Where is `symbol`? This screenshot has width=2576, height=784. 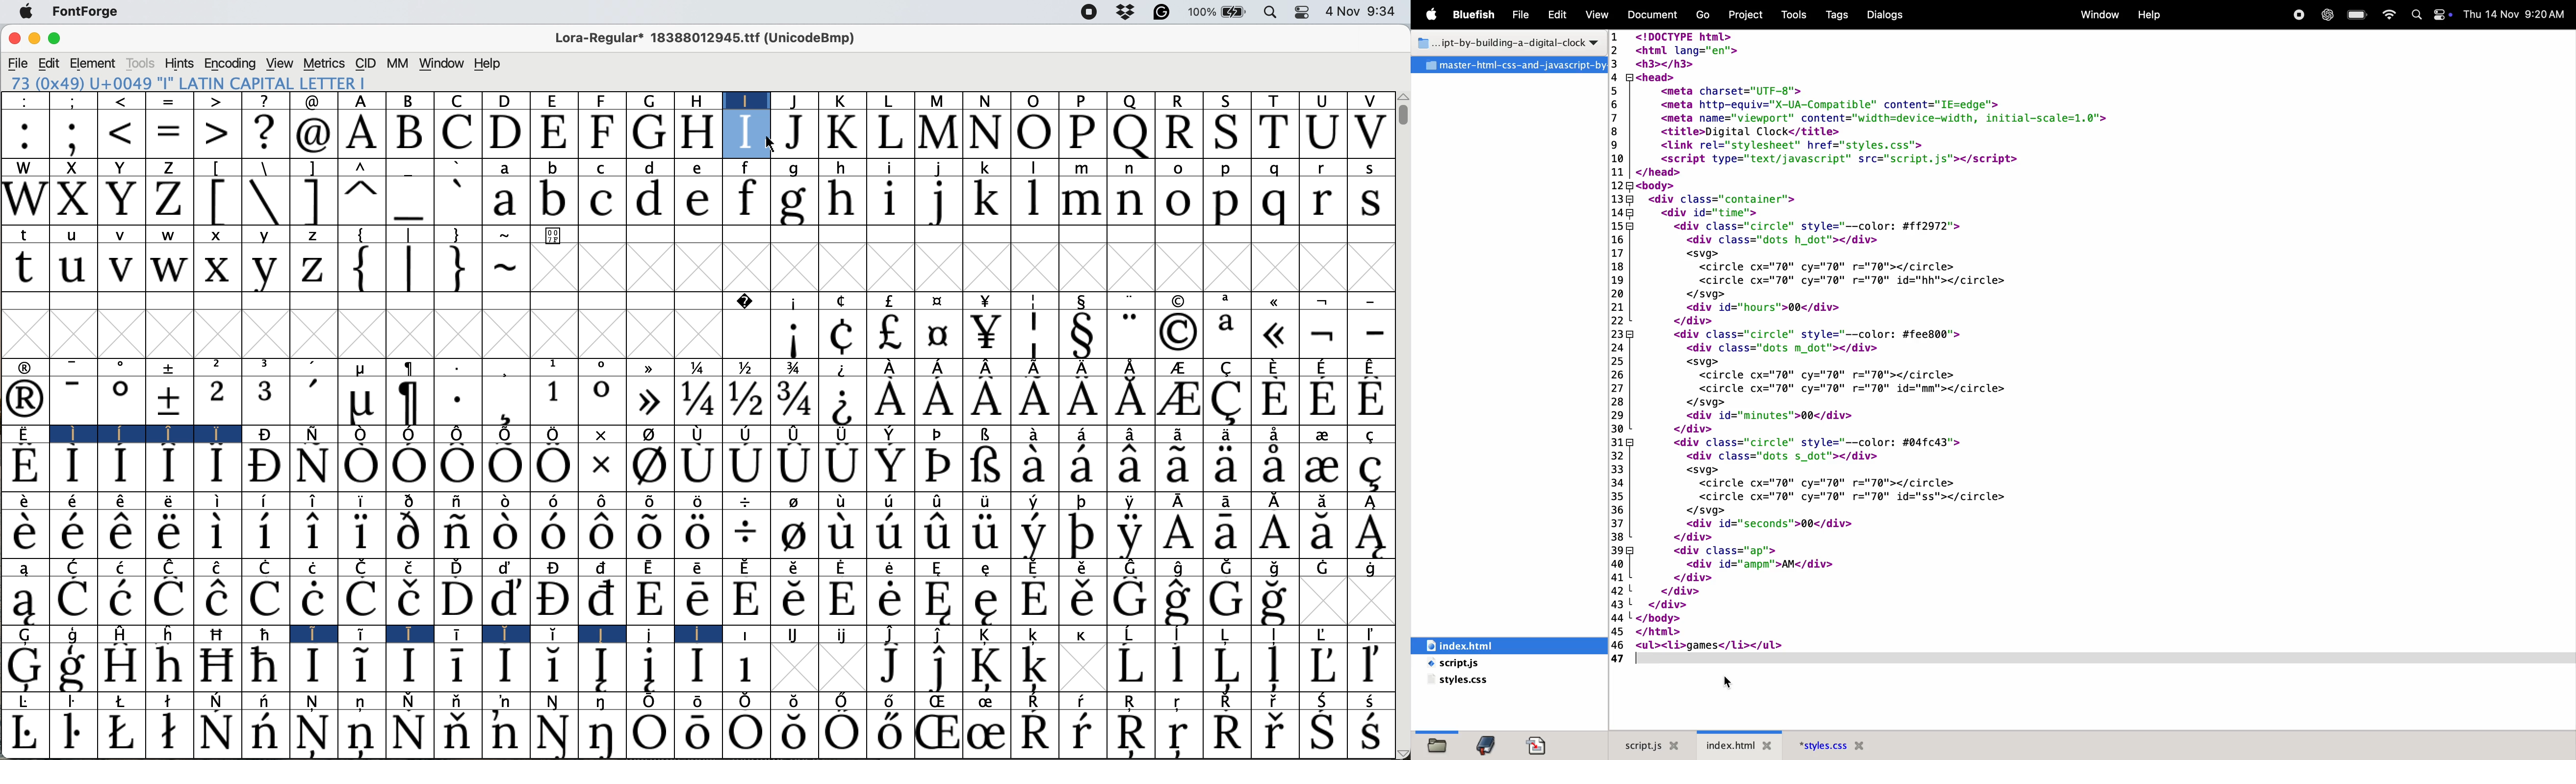 symbol is located at coordinates (985, 435).